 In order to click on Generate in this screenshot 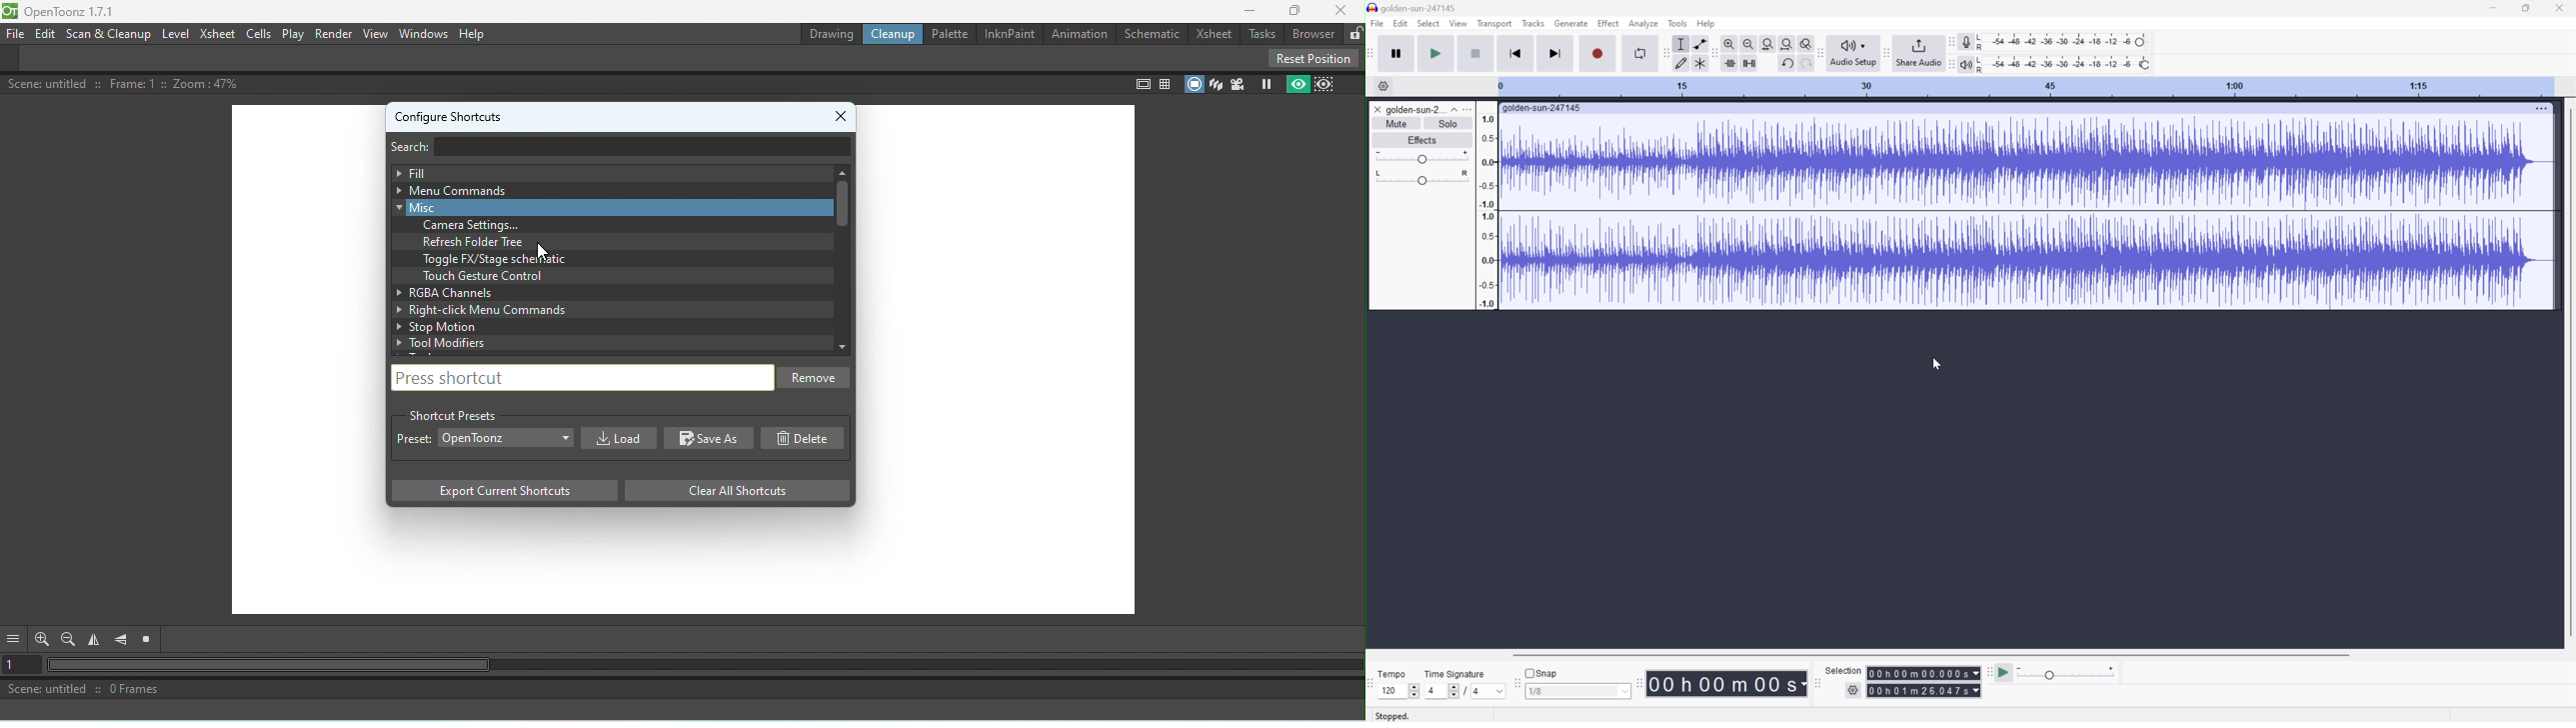, I will do `click(1572, 24)`.